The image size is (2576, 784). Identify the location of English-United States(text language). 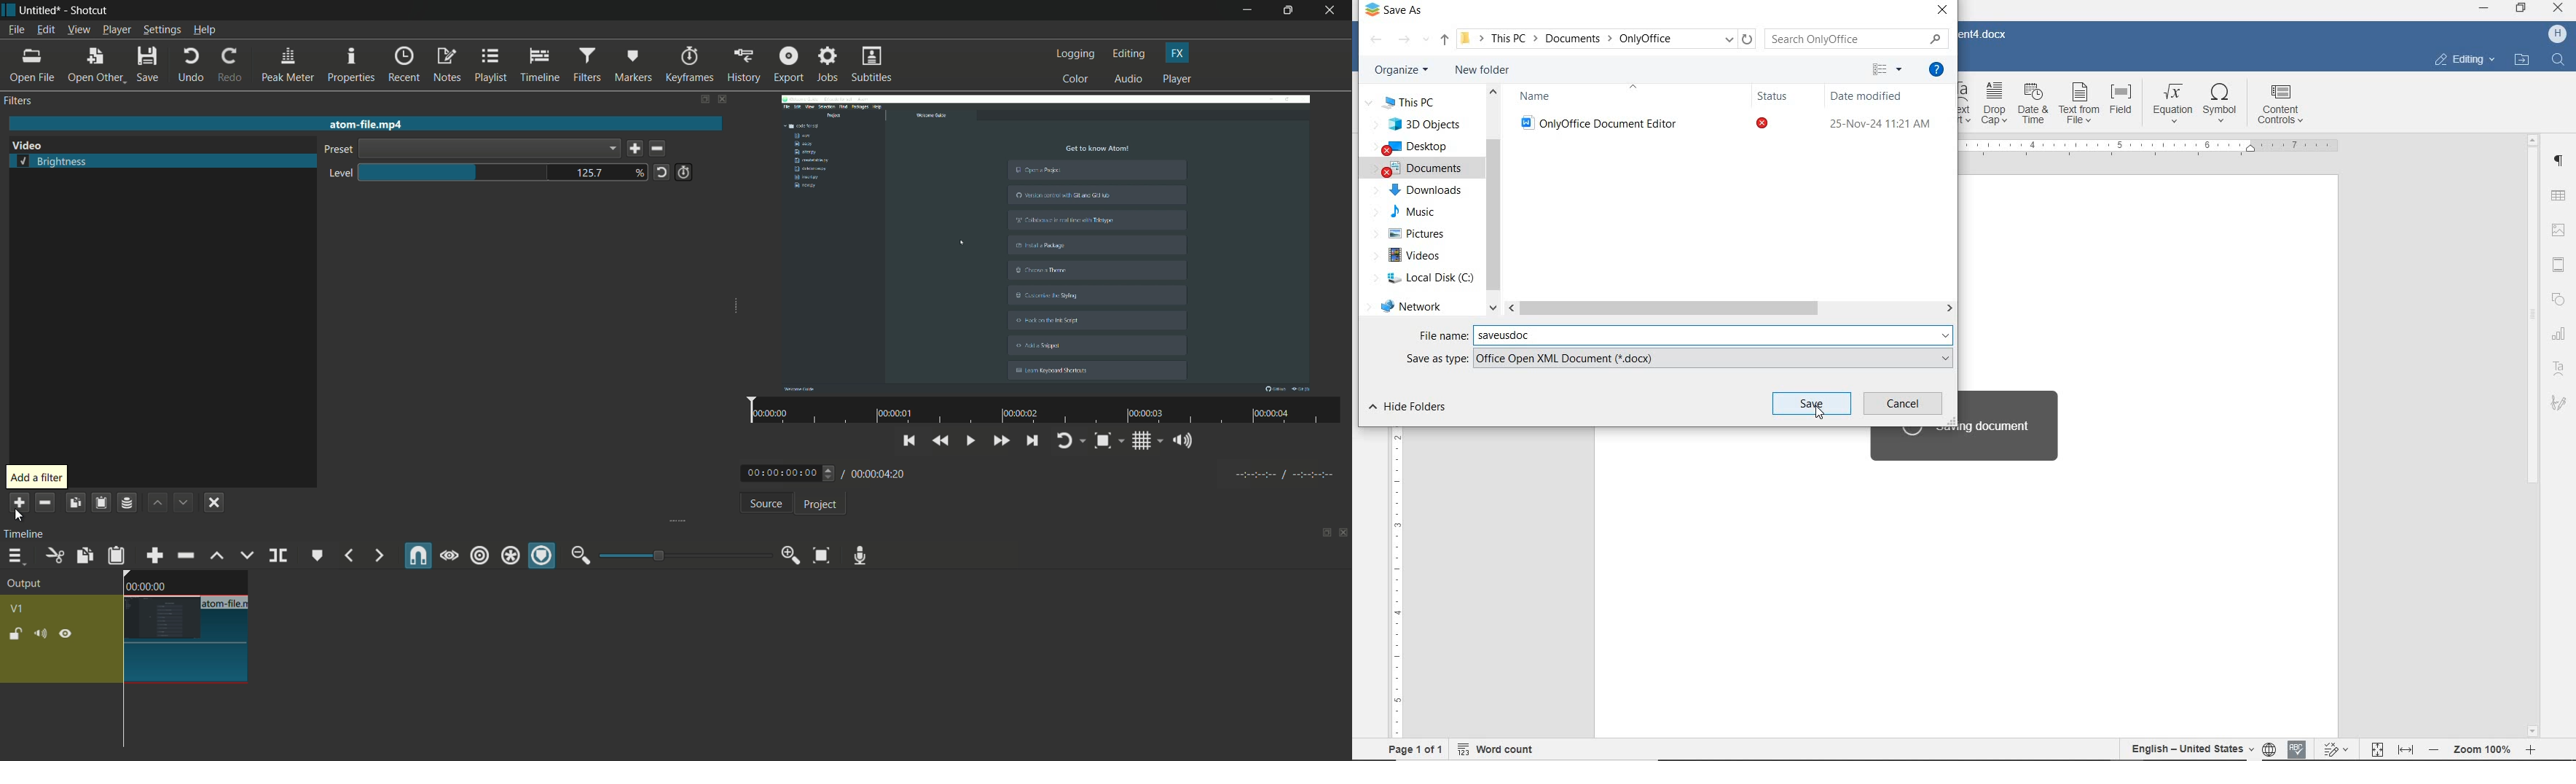
(2189, 749).